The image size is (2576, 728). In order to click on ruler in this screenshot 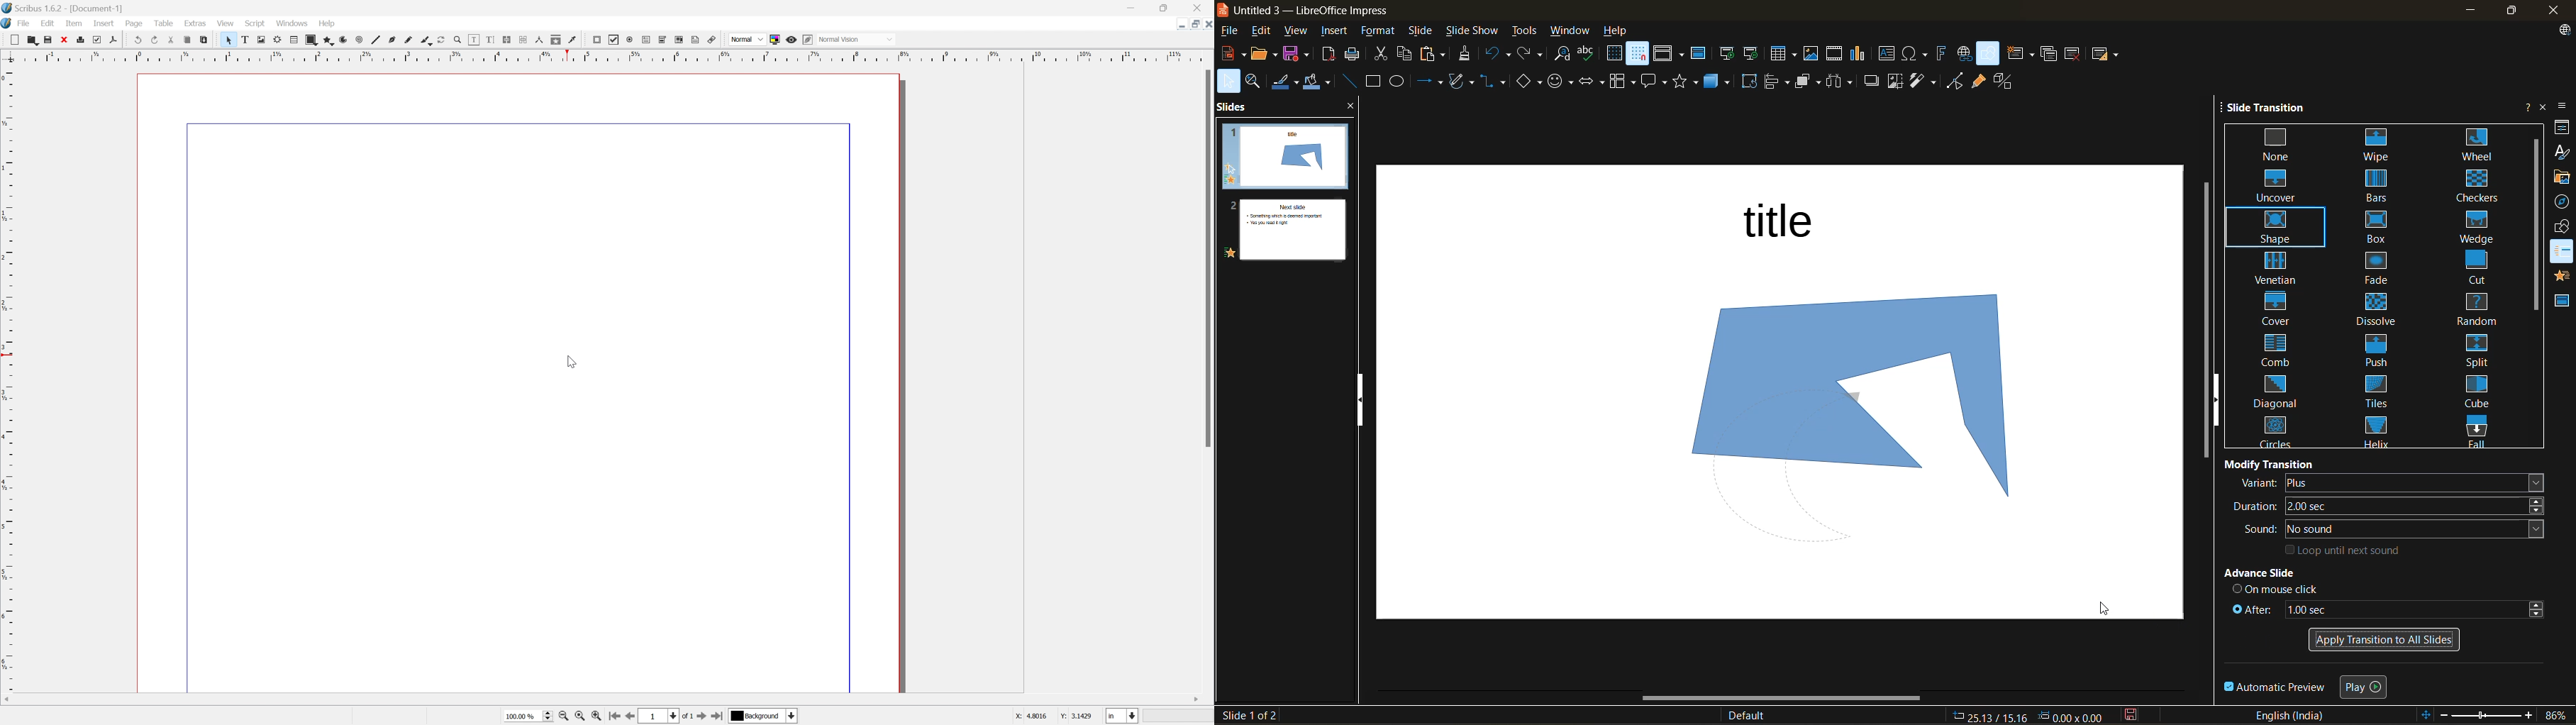, I will do `click(607, 56)`.